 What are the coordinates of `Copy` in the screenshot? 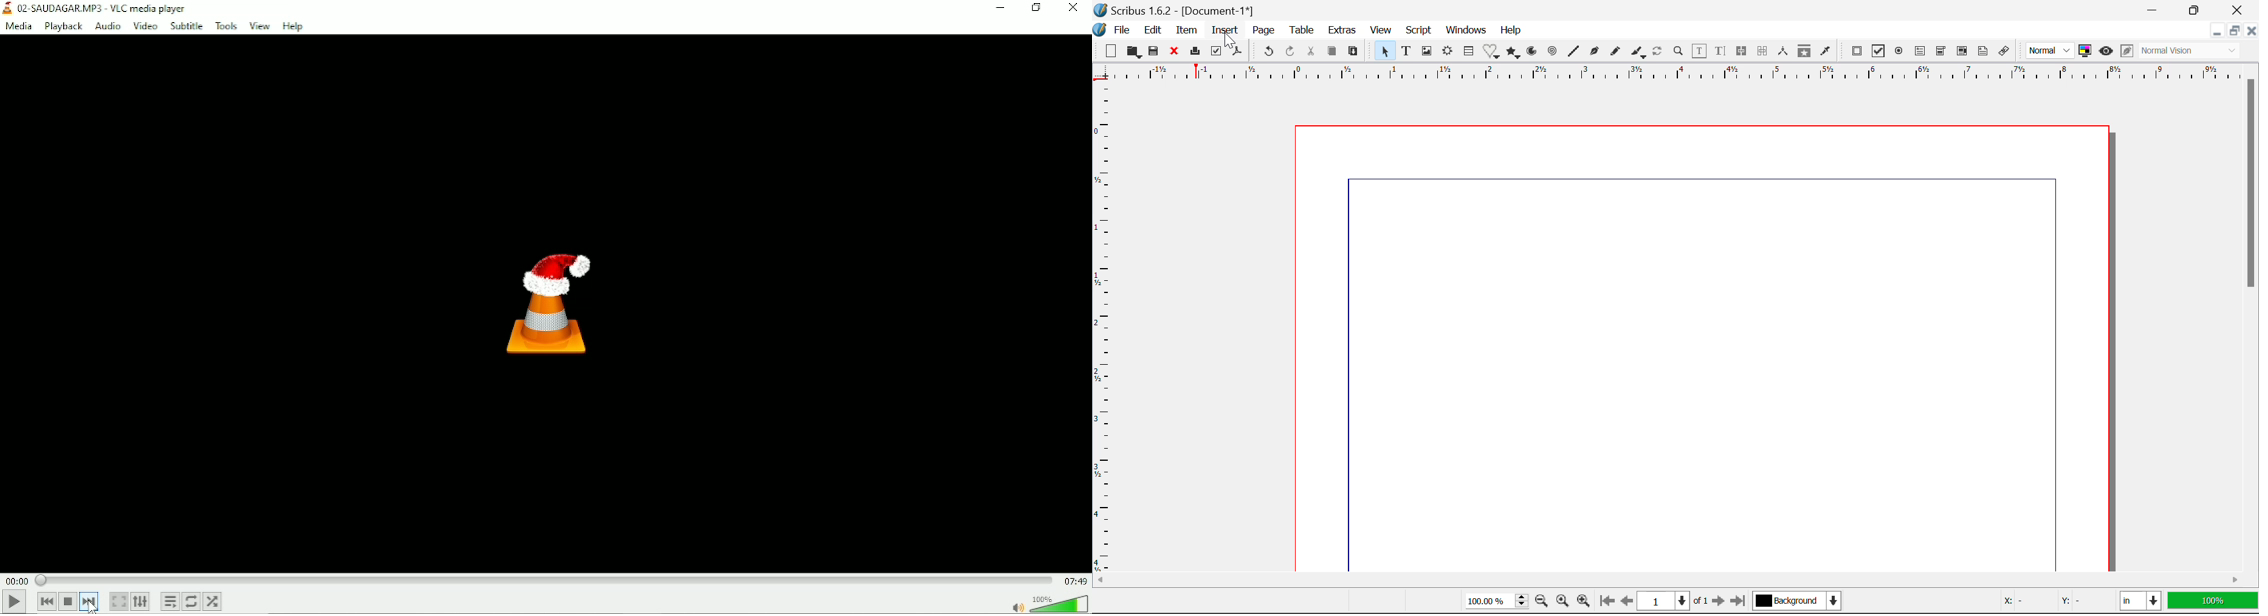 It's located at (1332, 52).